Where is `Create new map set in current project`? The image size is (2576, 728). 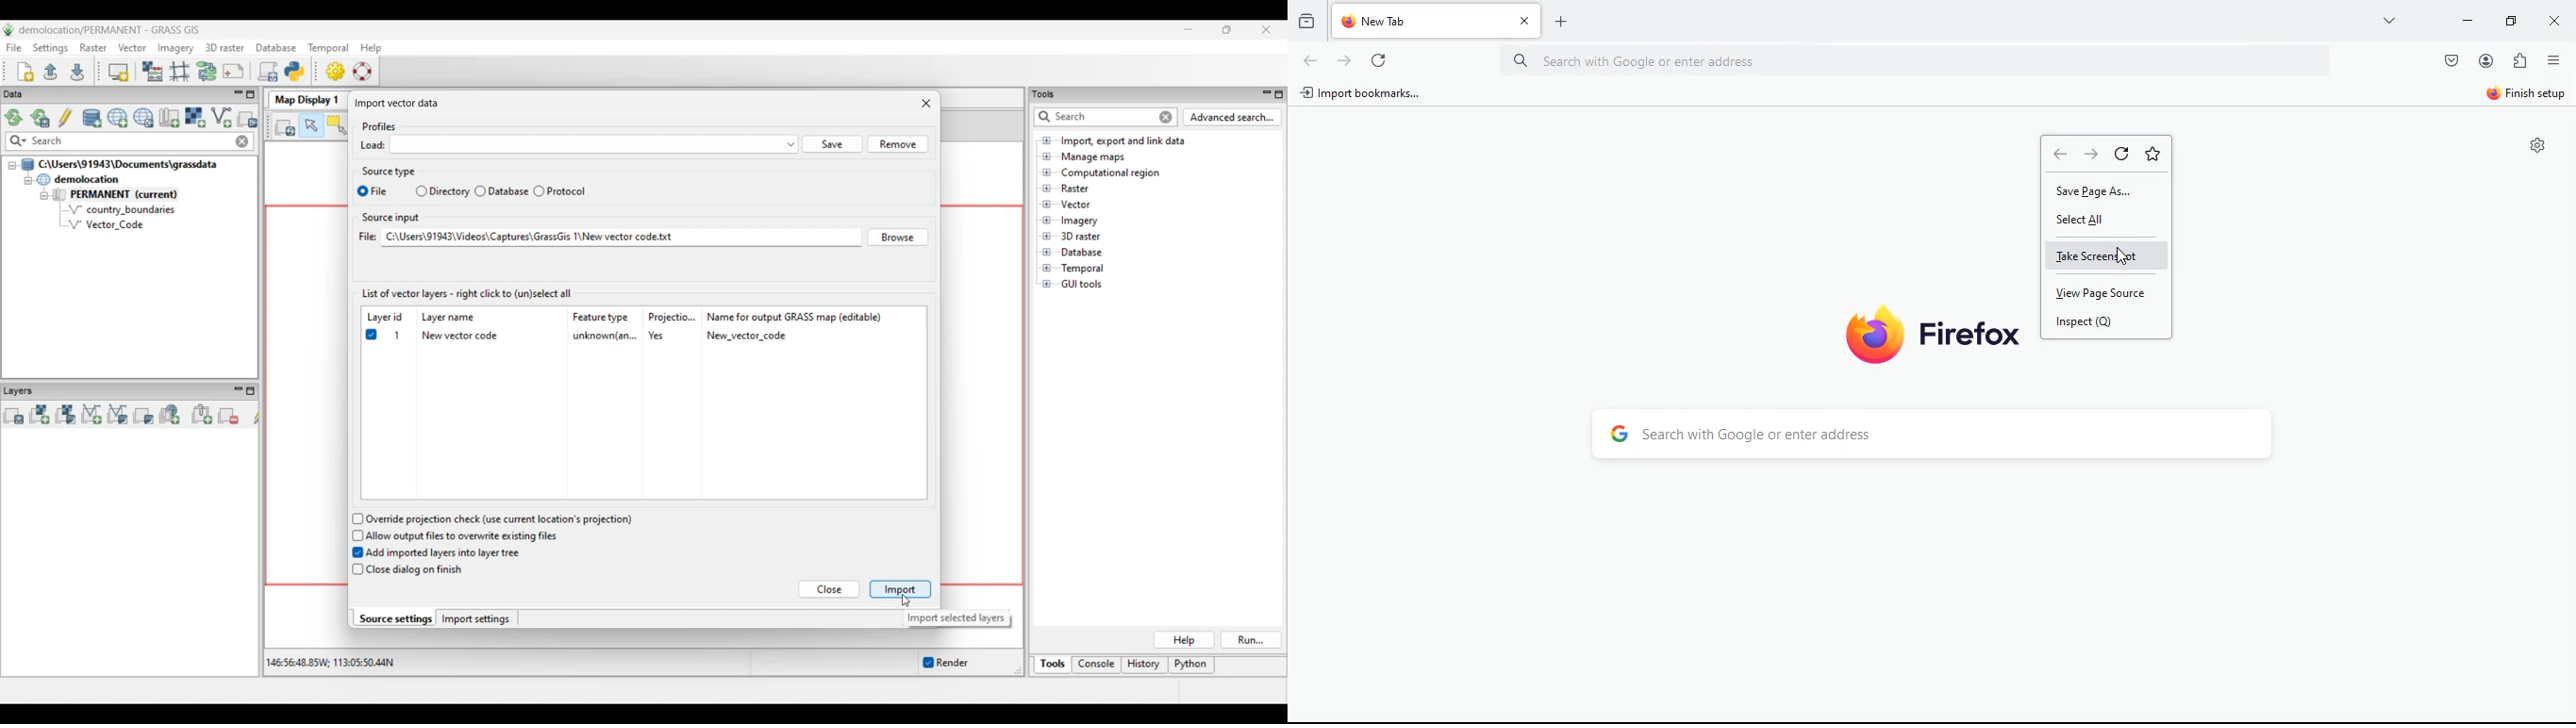
Create new map set in current project is located at coordinates (169, 117).